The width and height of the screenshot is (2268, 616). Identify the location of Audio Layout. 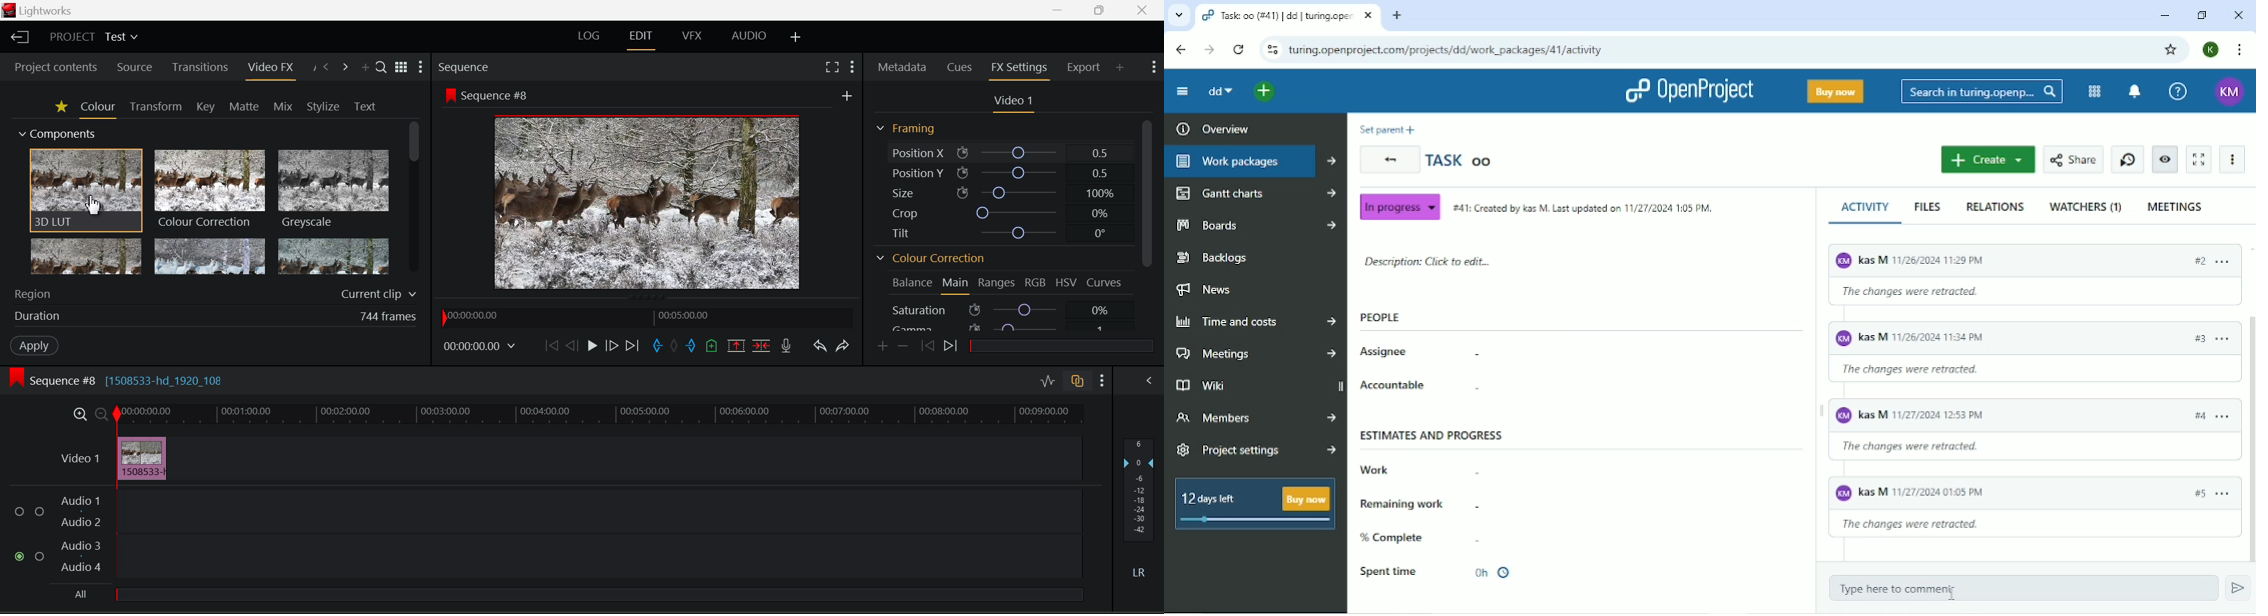
(747, 36).